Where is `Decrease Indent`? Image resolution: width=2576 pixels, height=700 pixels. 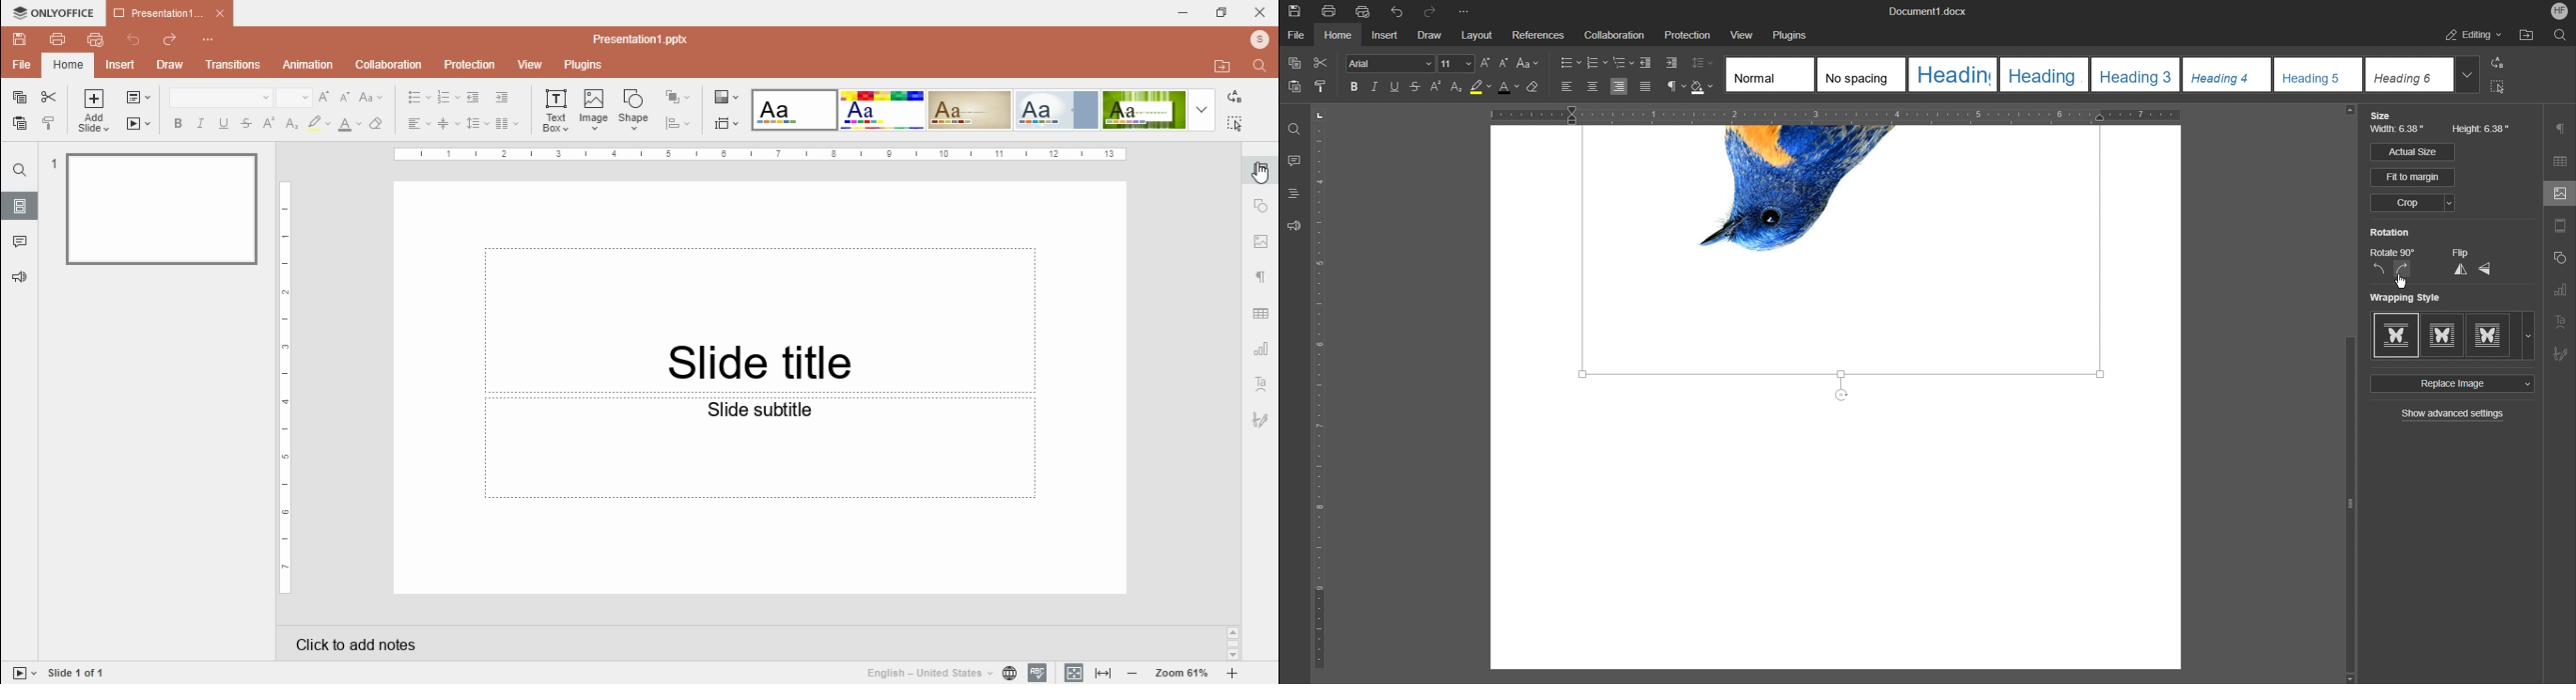
Decrease Indent is located at coordinates (1646, 64).